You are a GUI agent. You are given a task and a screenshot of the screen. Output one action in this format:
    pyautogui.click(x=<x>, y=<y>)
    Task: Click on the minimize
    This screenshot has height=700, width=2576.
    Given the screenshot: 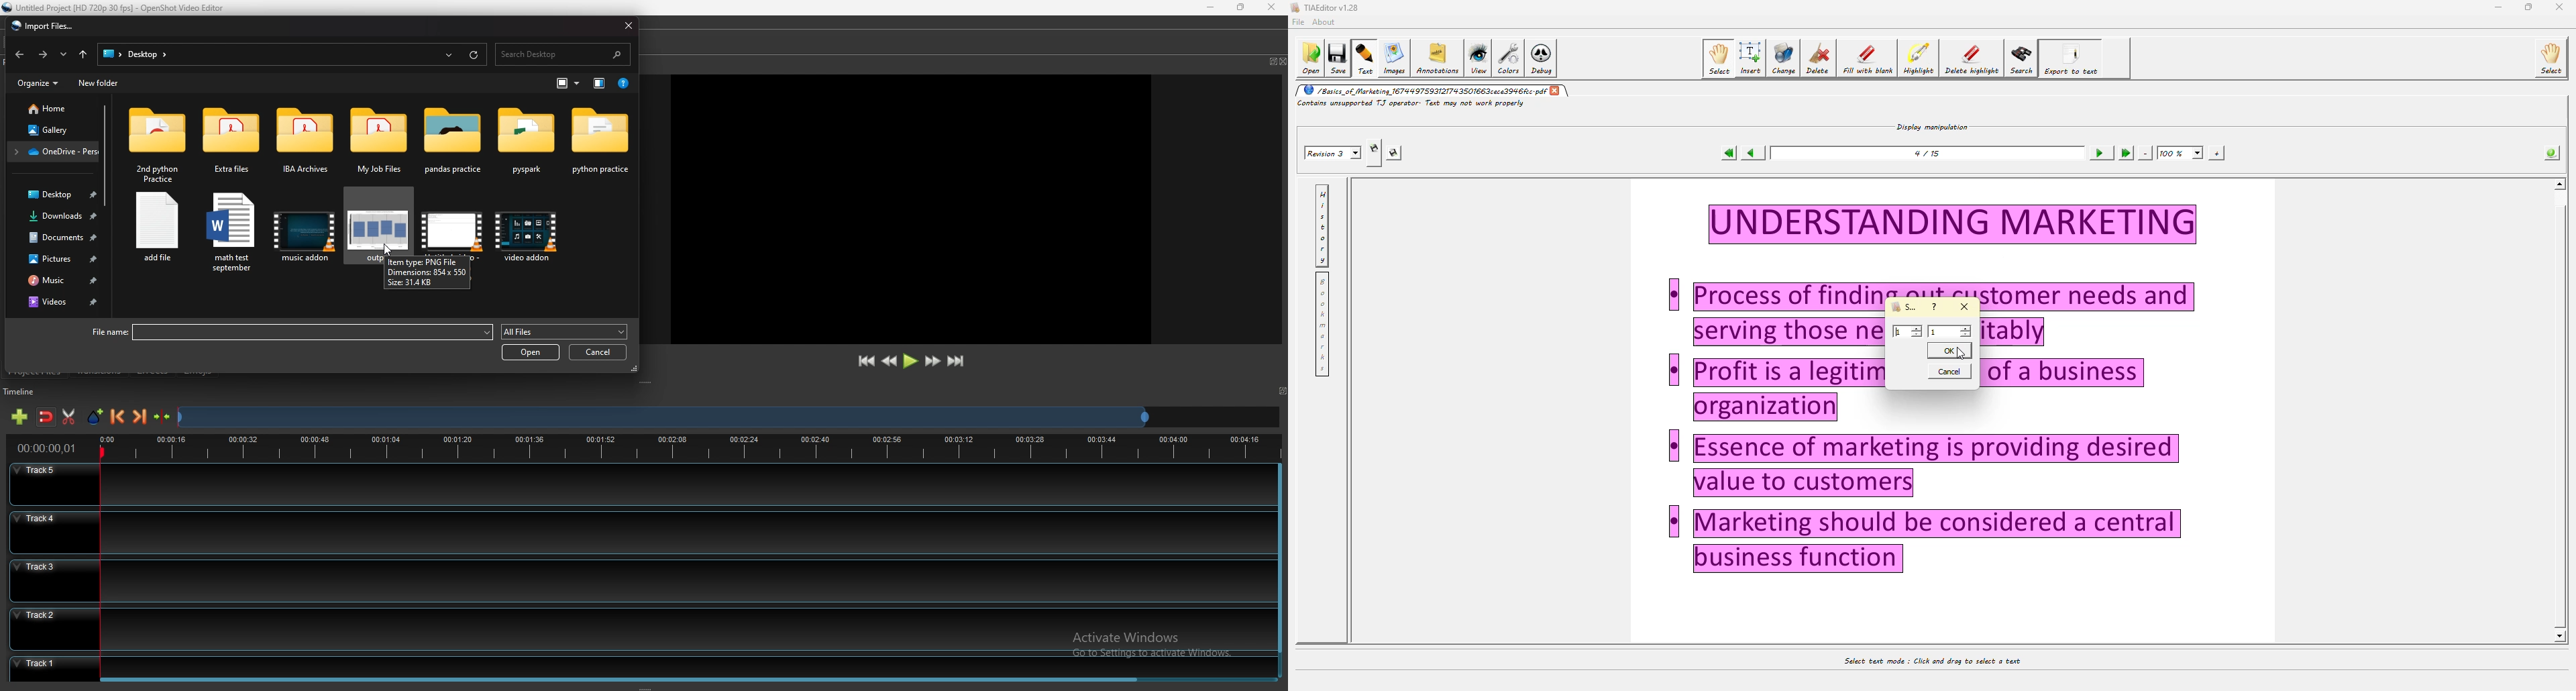 What is the action you would take?
    pyautogui.click(x=1212, y=7)
    